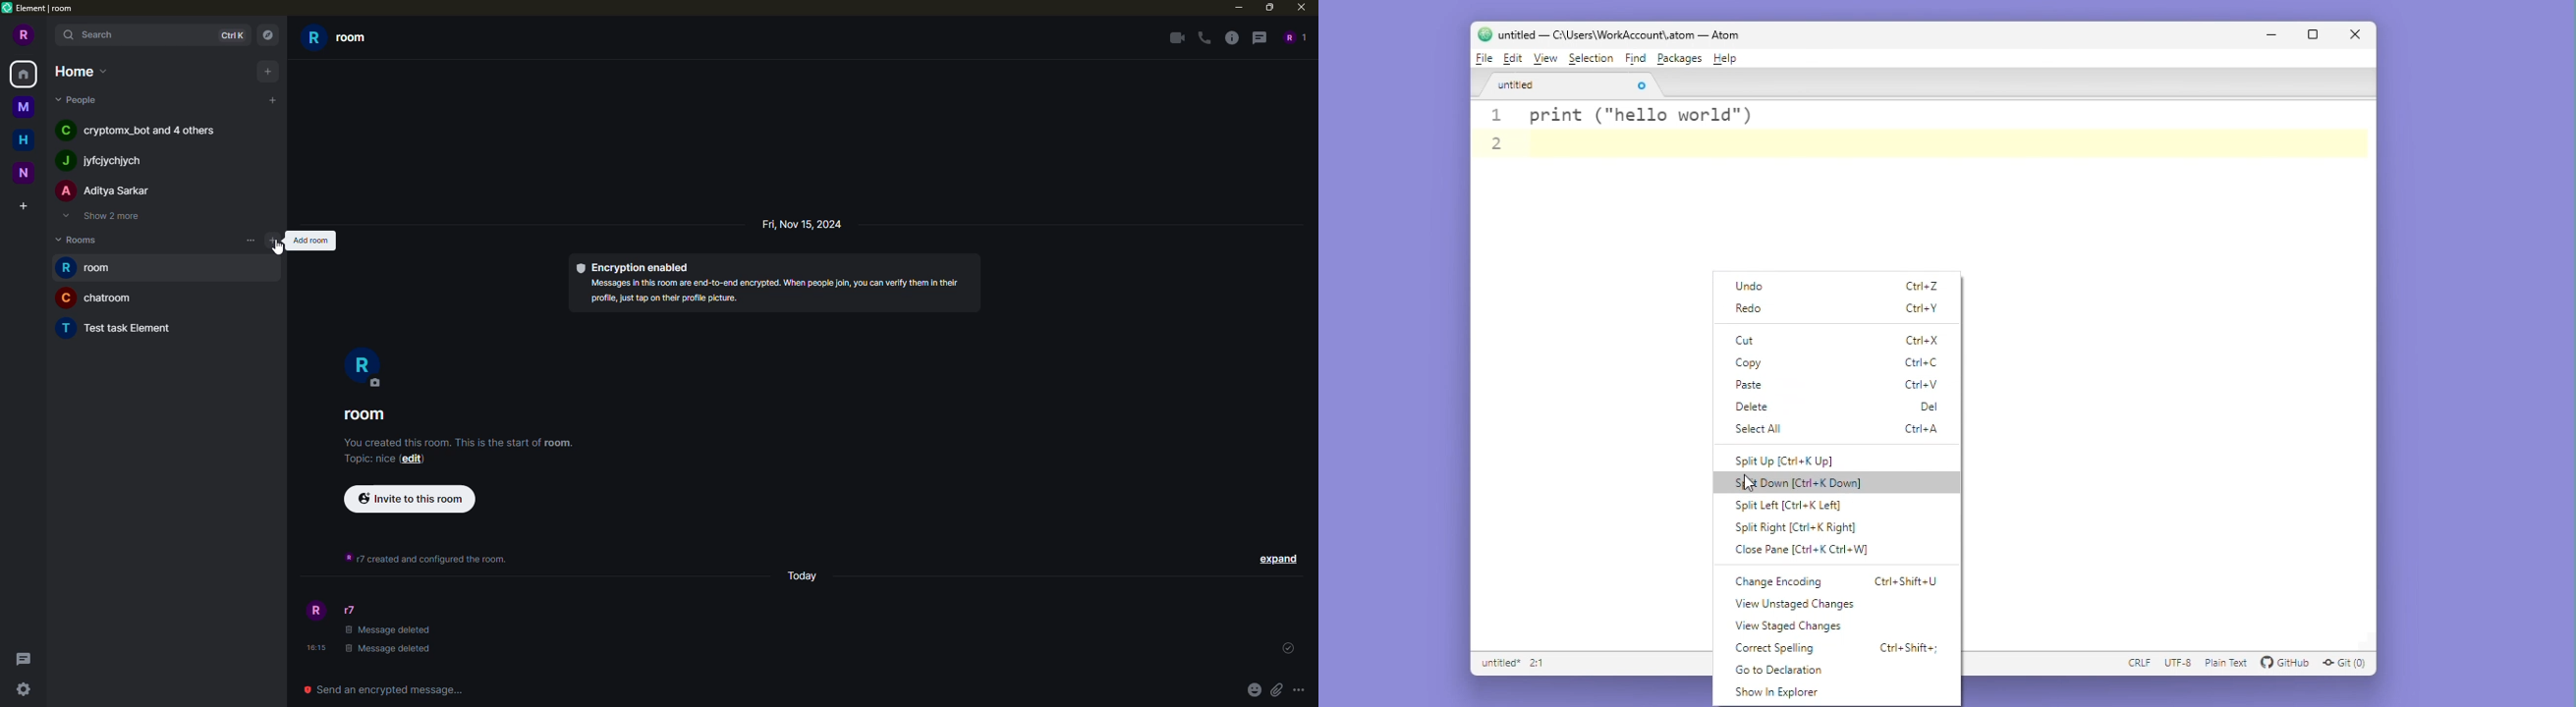 Image resolution: width=2576 pixels, height=728 pixels. I want to click on people, so click(1295, 36).